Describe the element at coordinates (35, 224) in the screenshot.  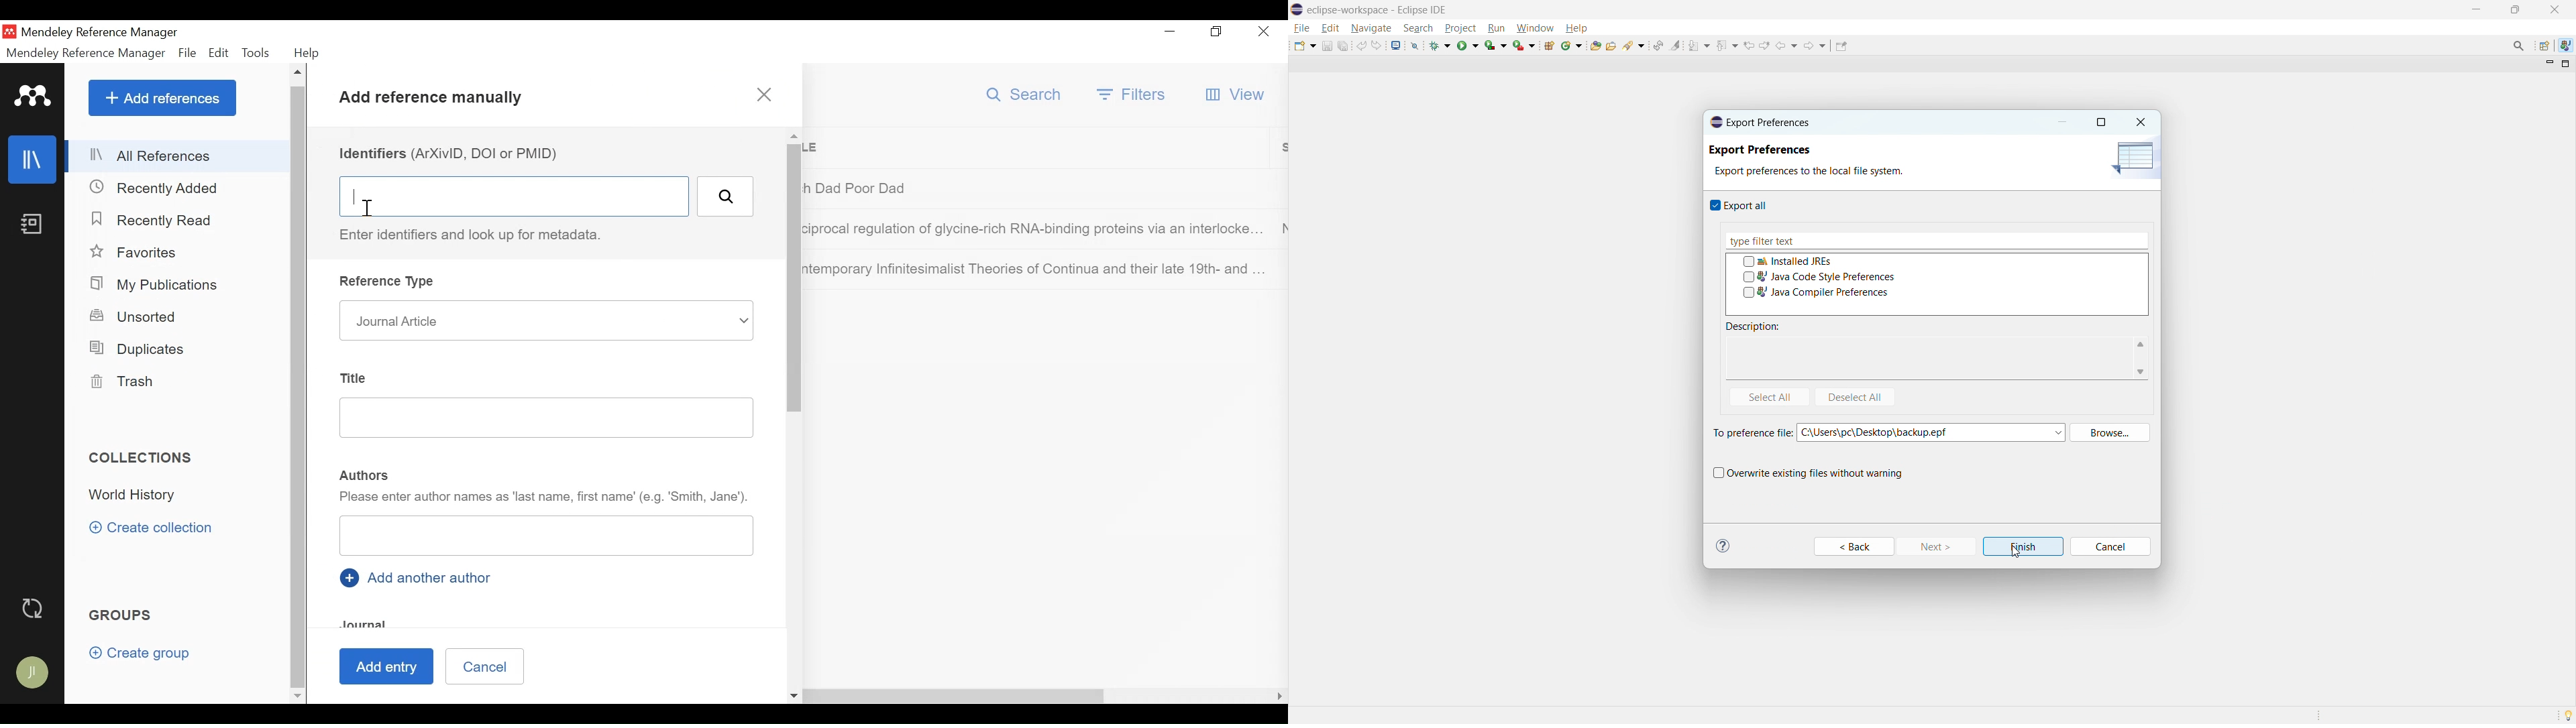
I see `Notees` at that location.